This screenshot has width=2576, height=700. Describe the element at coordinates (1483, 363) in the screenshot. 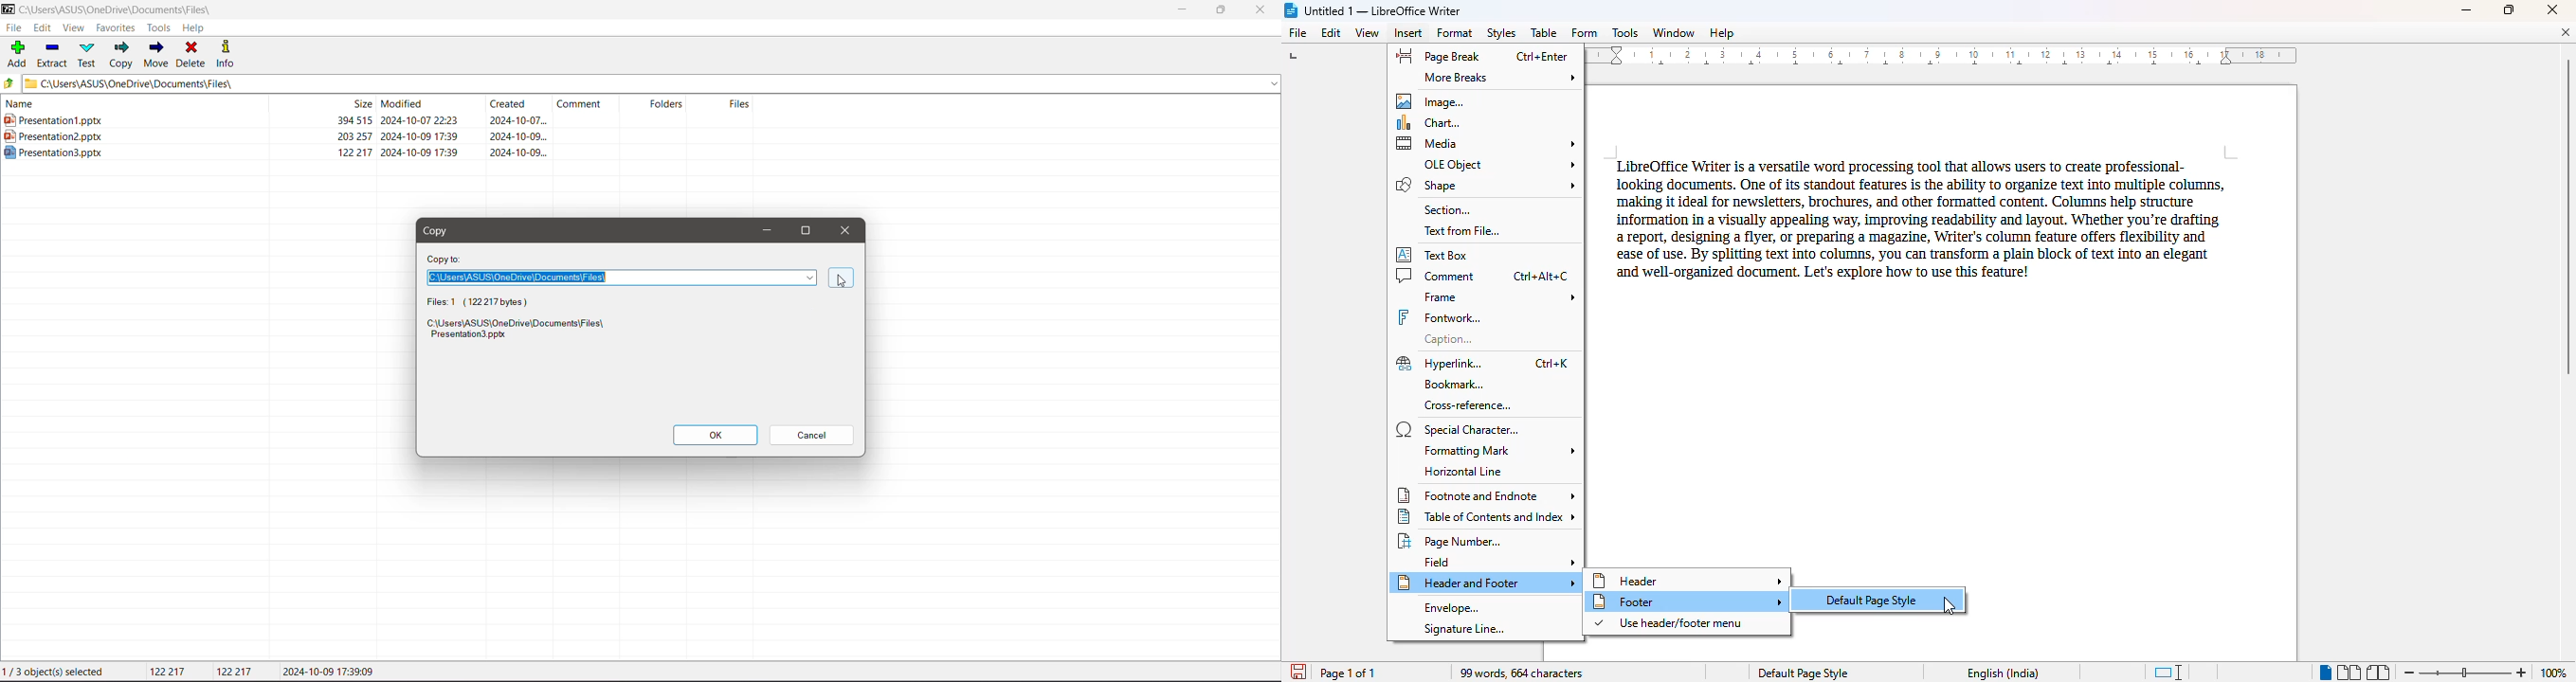

I see `hyperlink` at that location.